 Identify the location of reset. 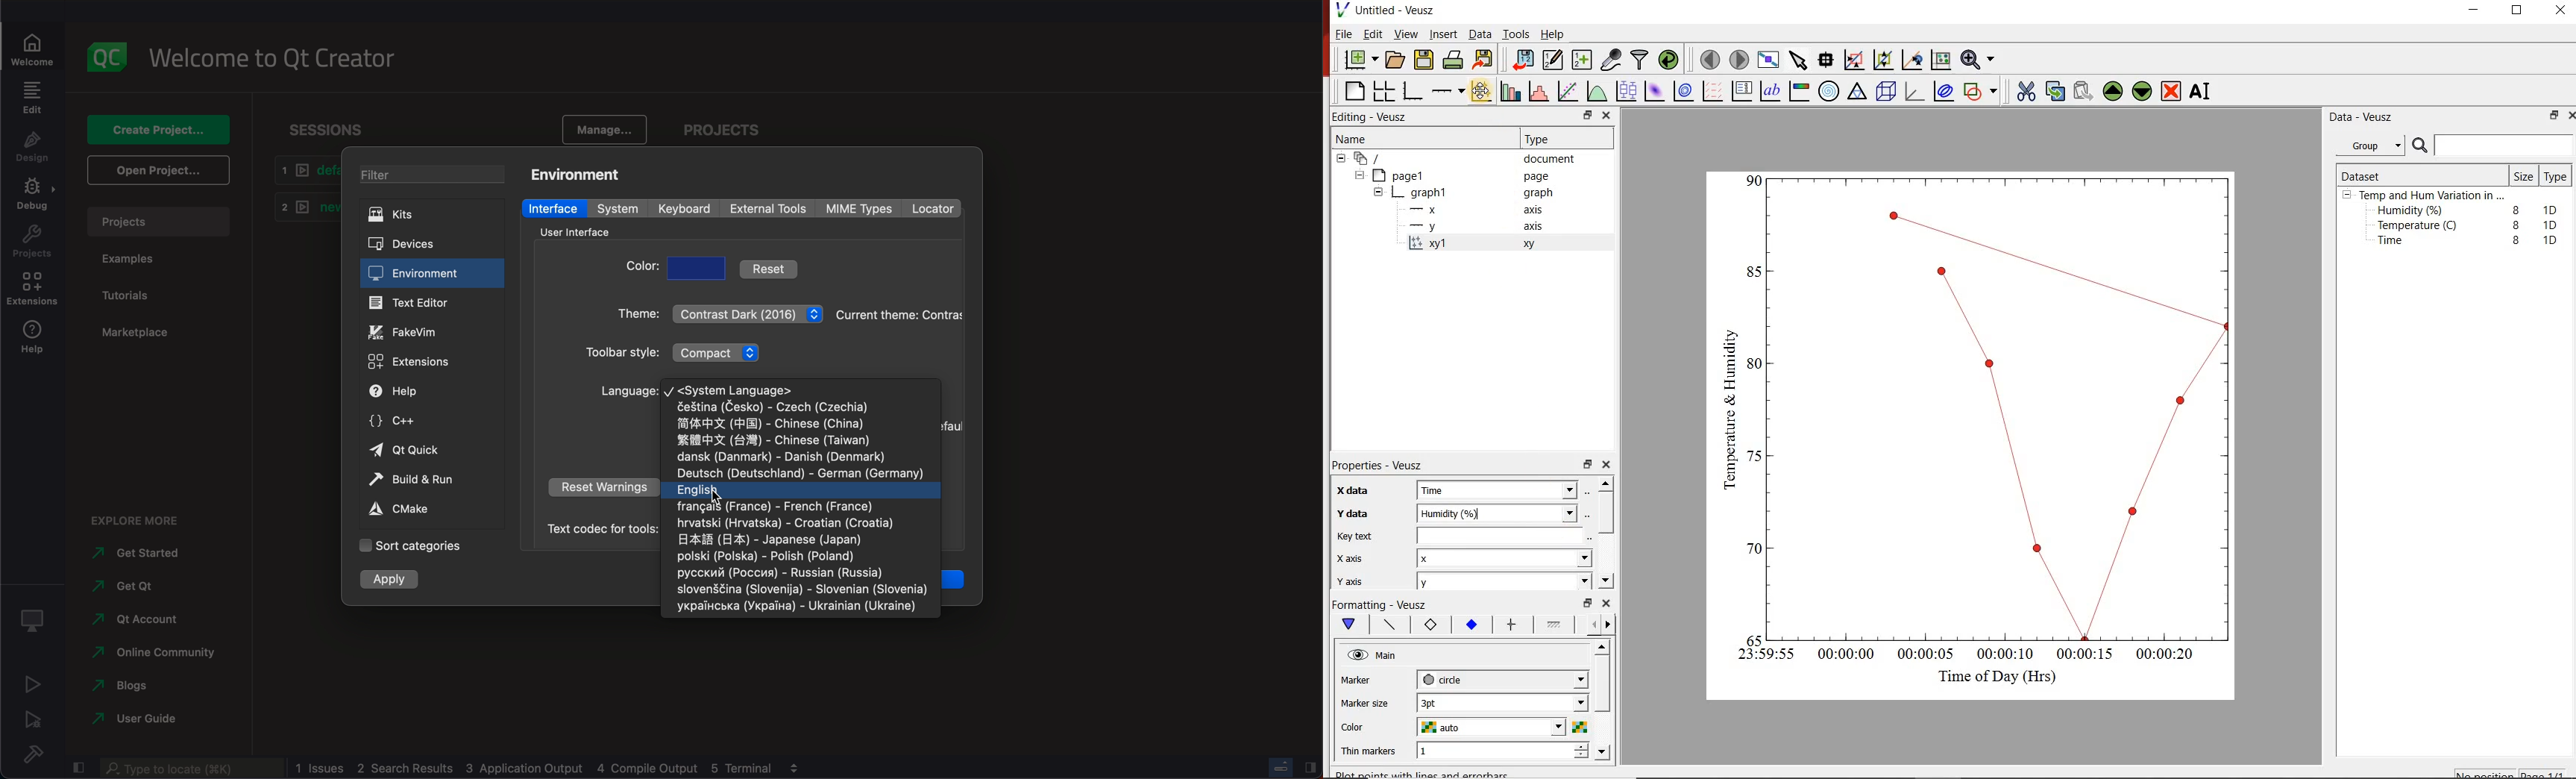
(771, 267).